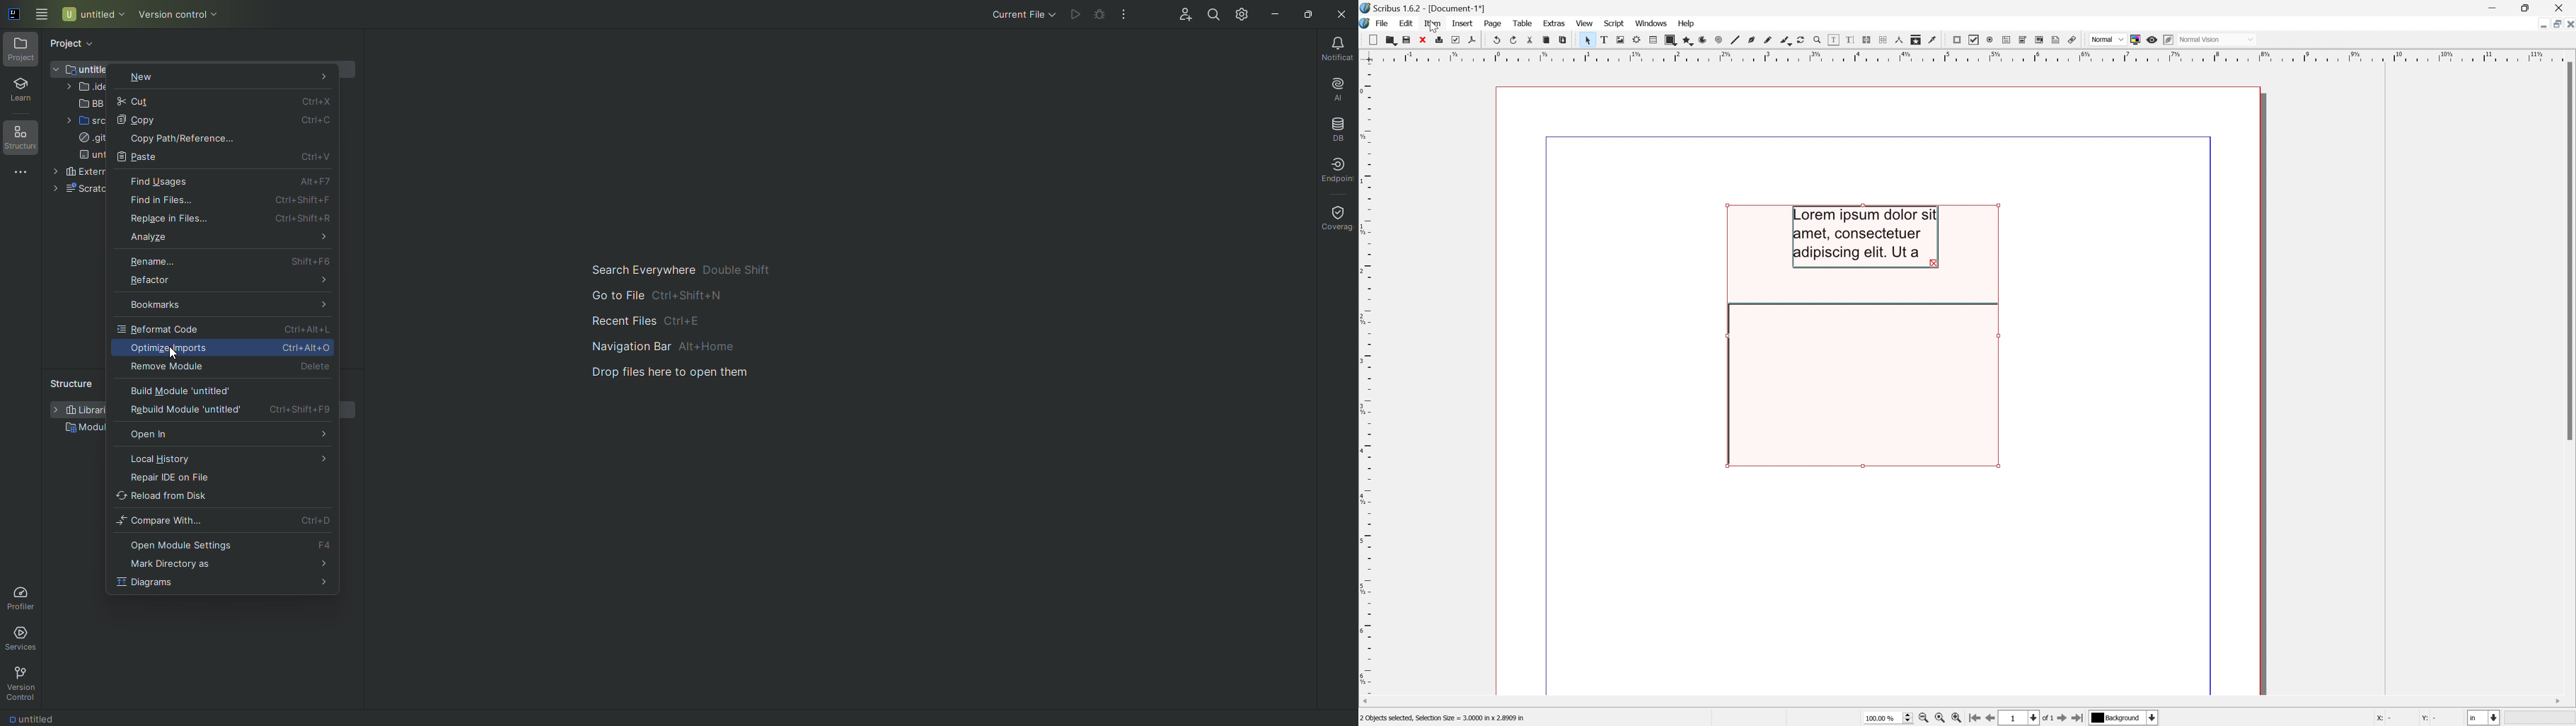 The image size is (2576, 728). I want to click on Script, so click(1614, 22).